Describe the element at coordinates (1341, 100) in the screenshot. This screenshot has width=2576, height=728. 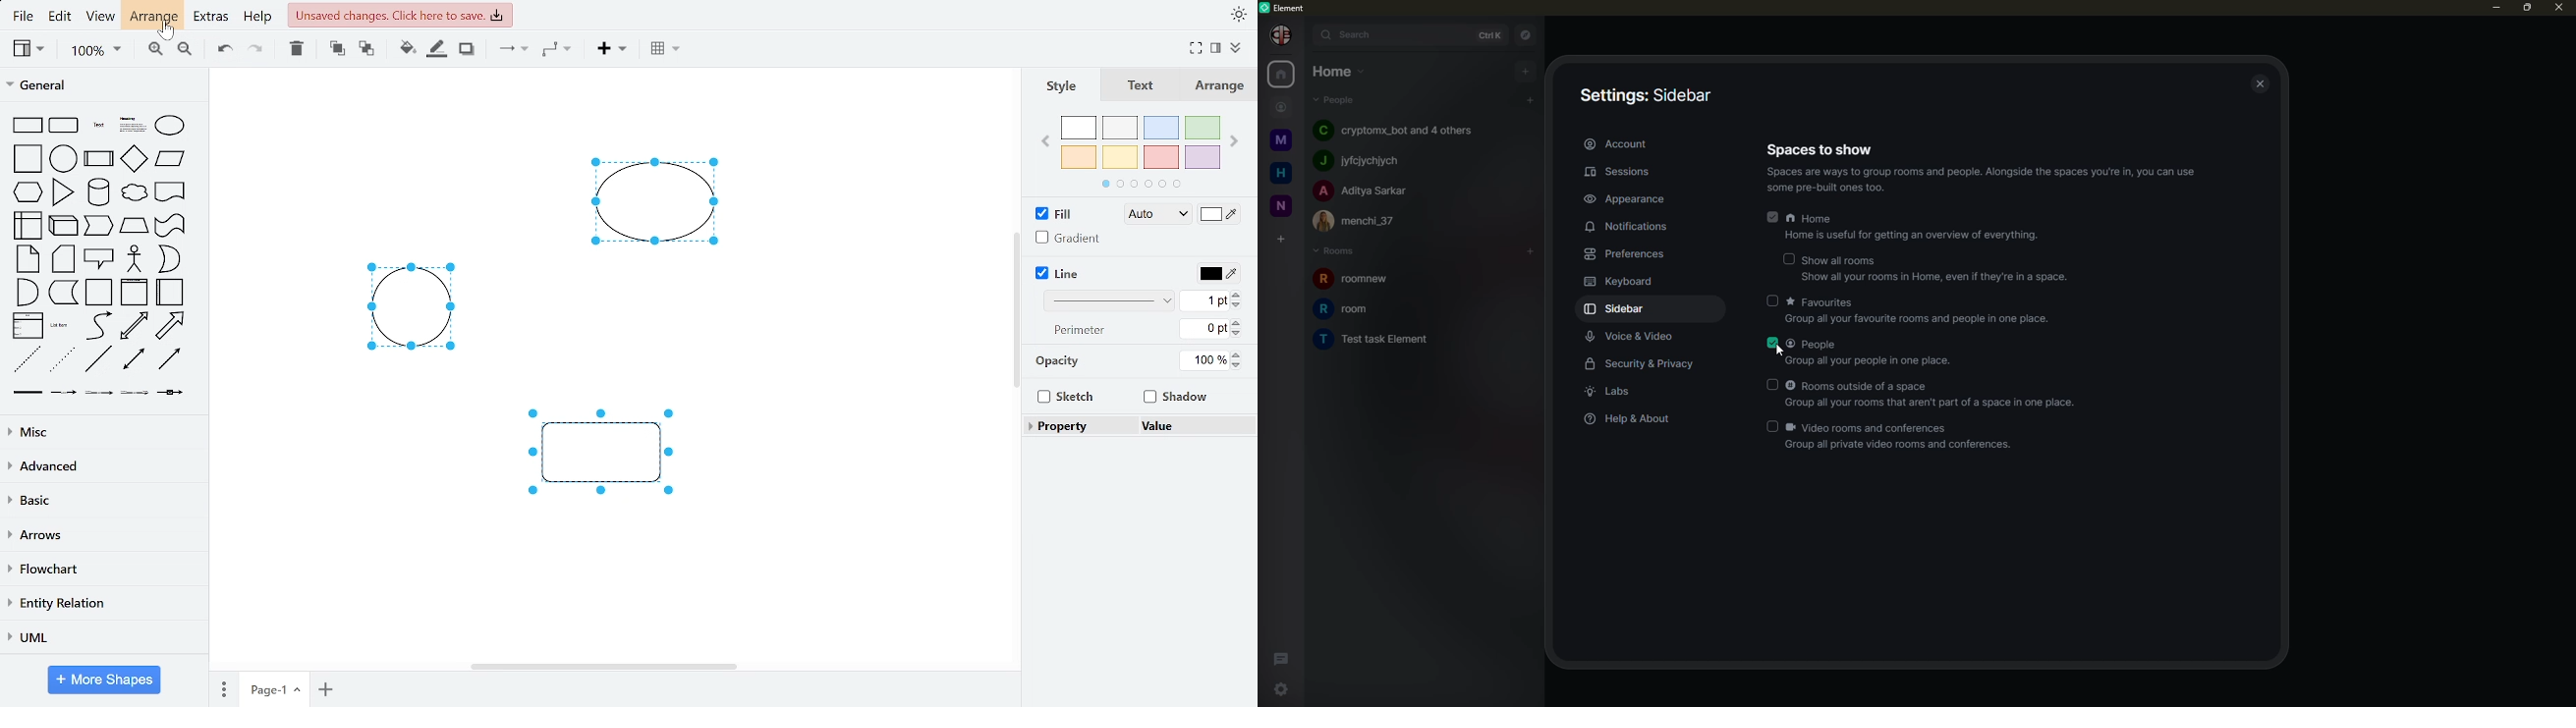
I see `people` at that location.